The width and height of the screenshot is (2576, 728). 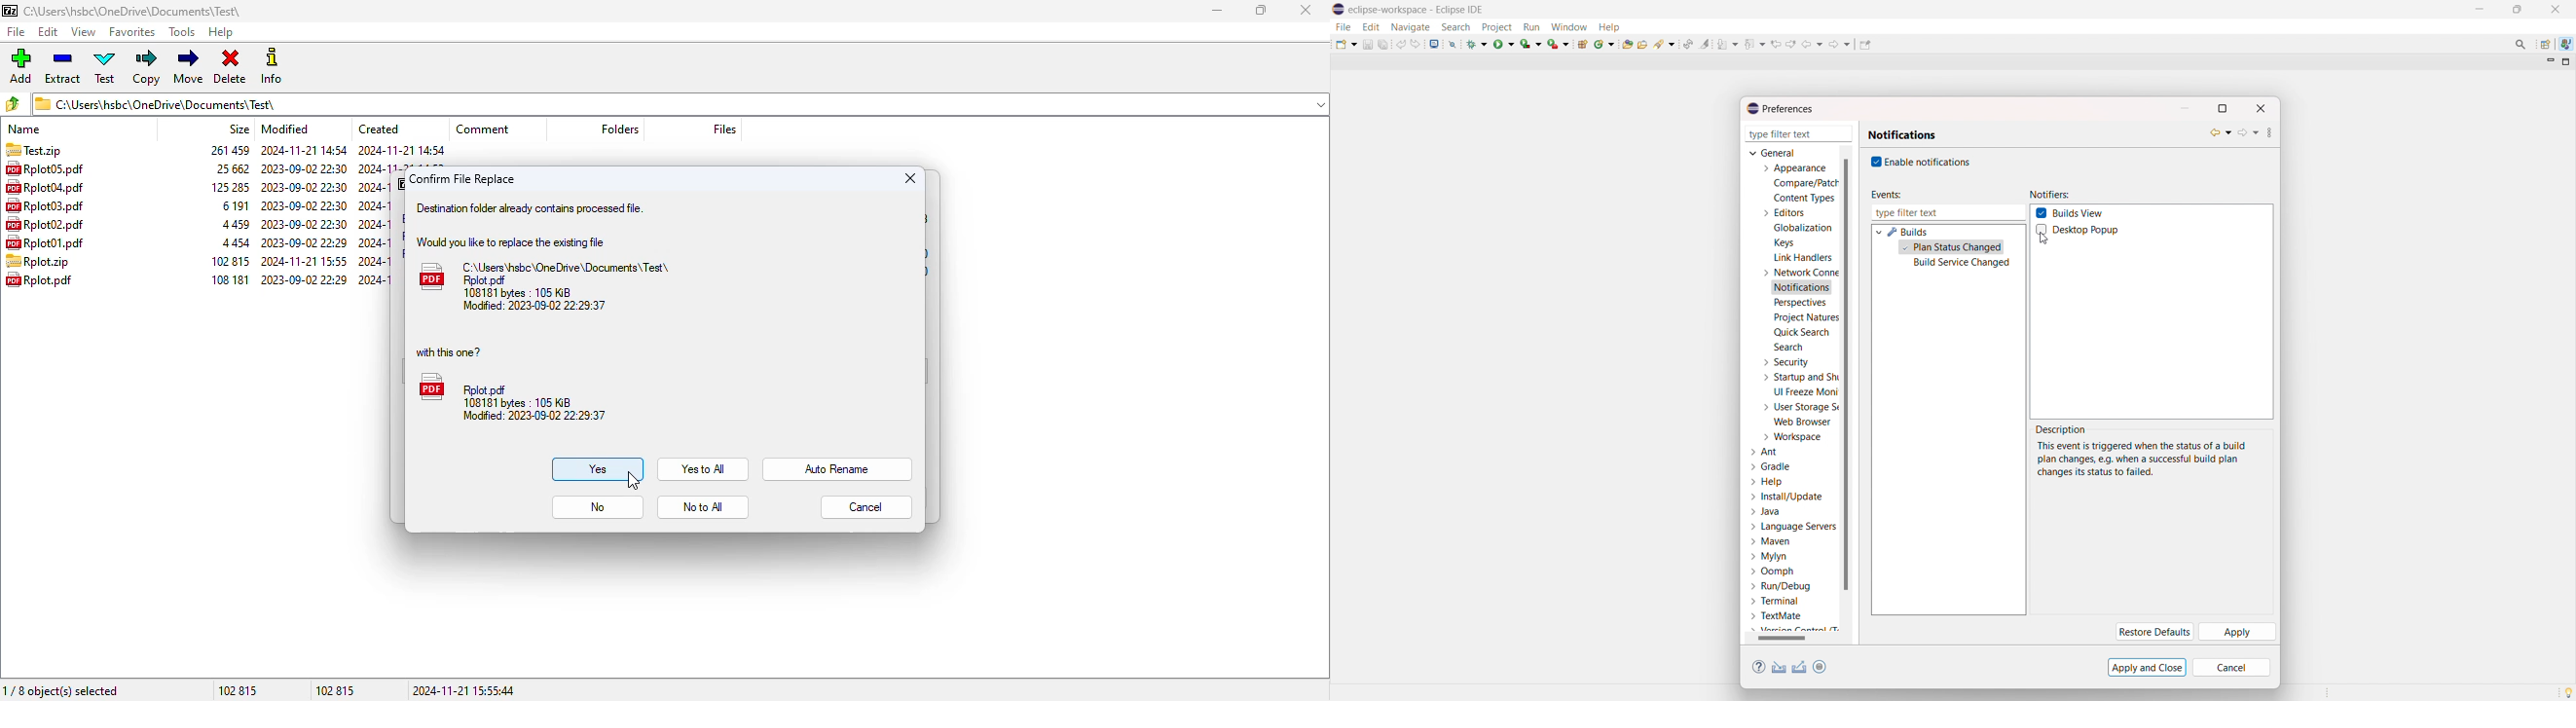 I want to click on maximize view, so click(x=2566, y=62).